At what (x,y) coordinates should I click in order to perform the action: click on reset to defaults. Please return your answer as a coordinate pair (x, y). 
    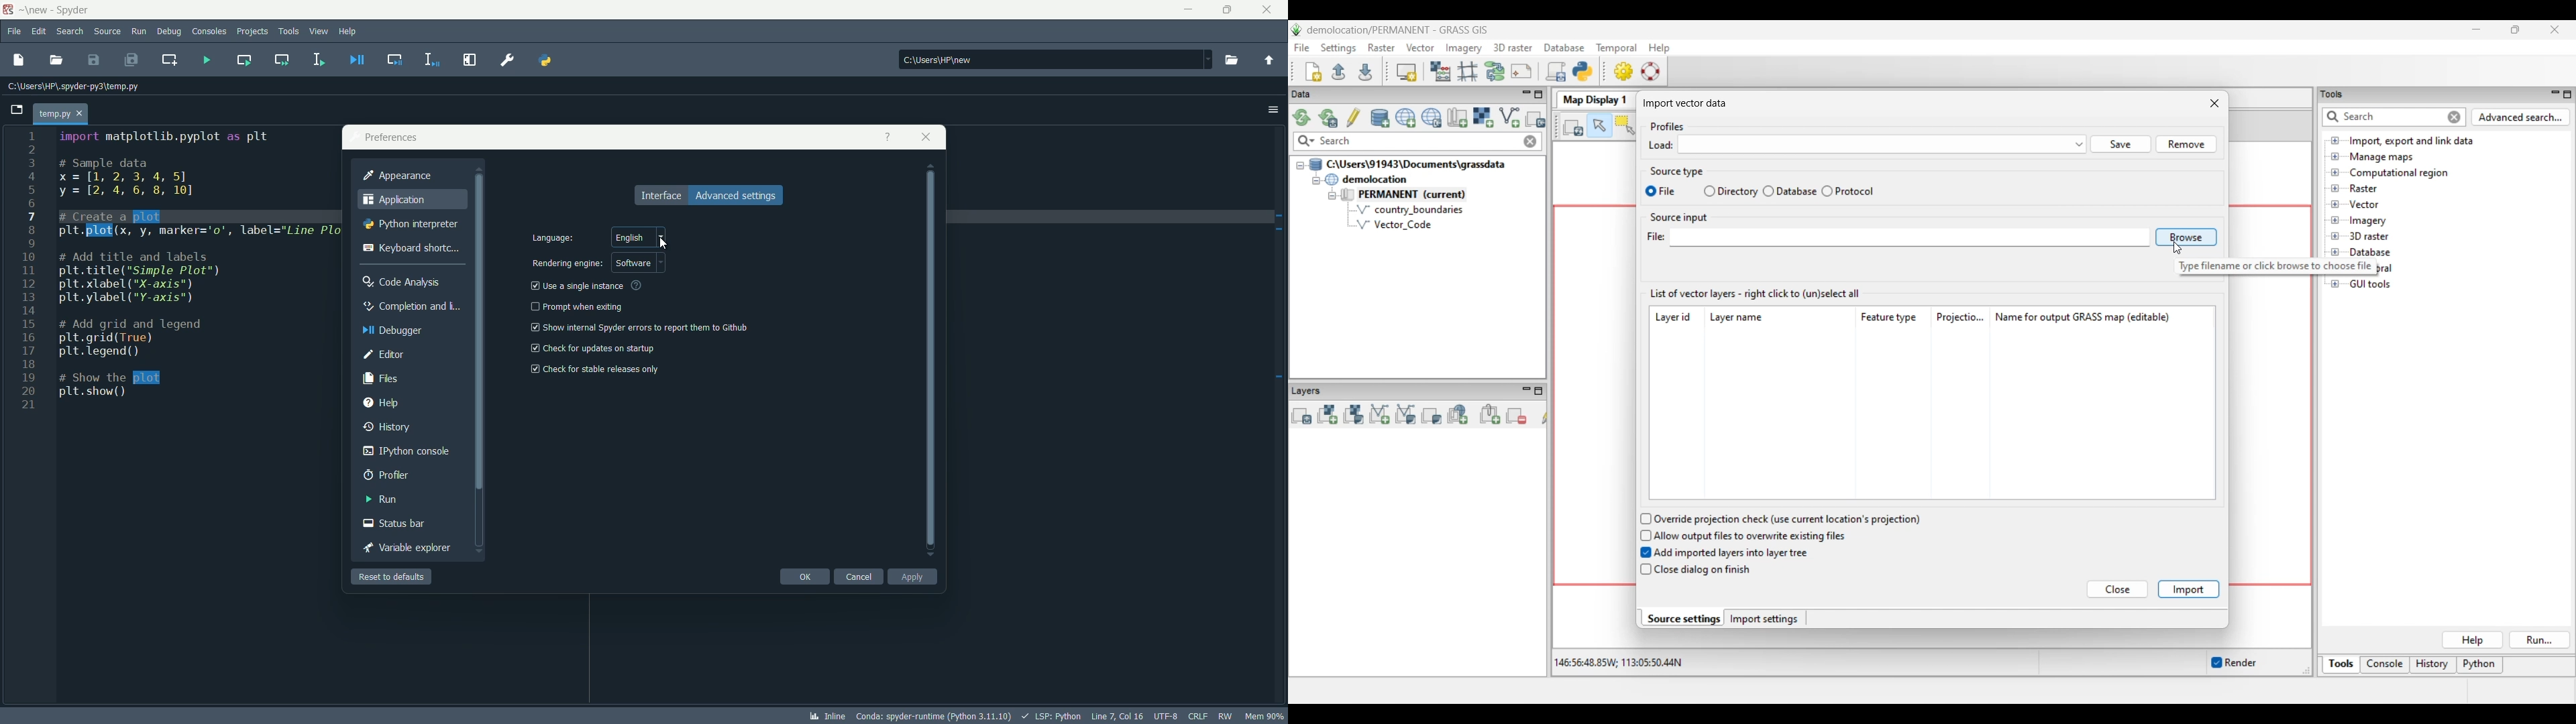
    Looking at the image, I should click on (392, 577).